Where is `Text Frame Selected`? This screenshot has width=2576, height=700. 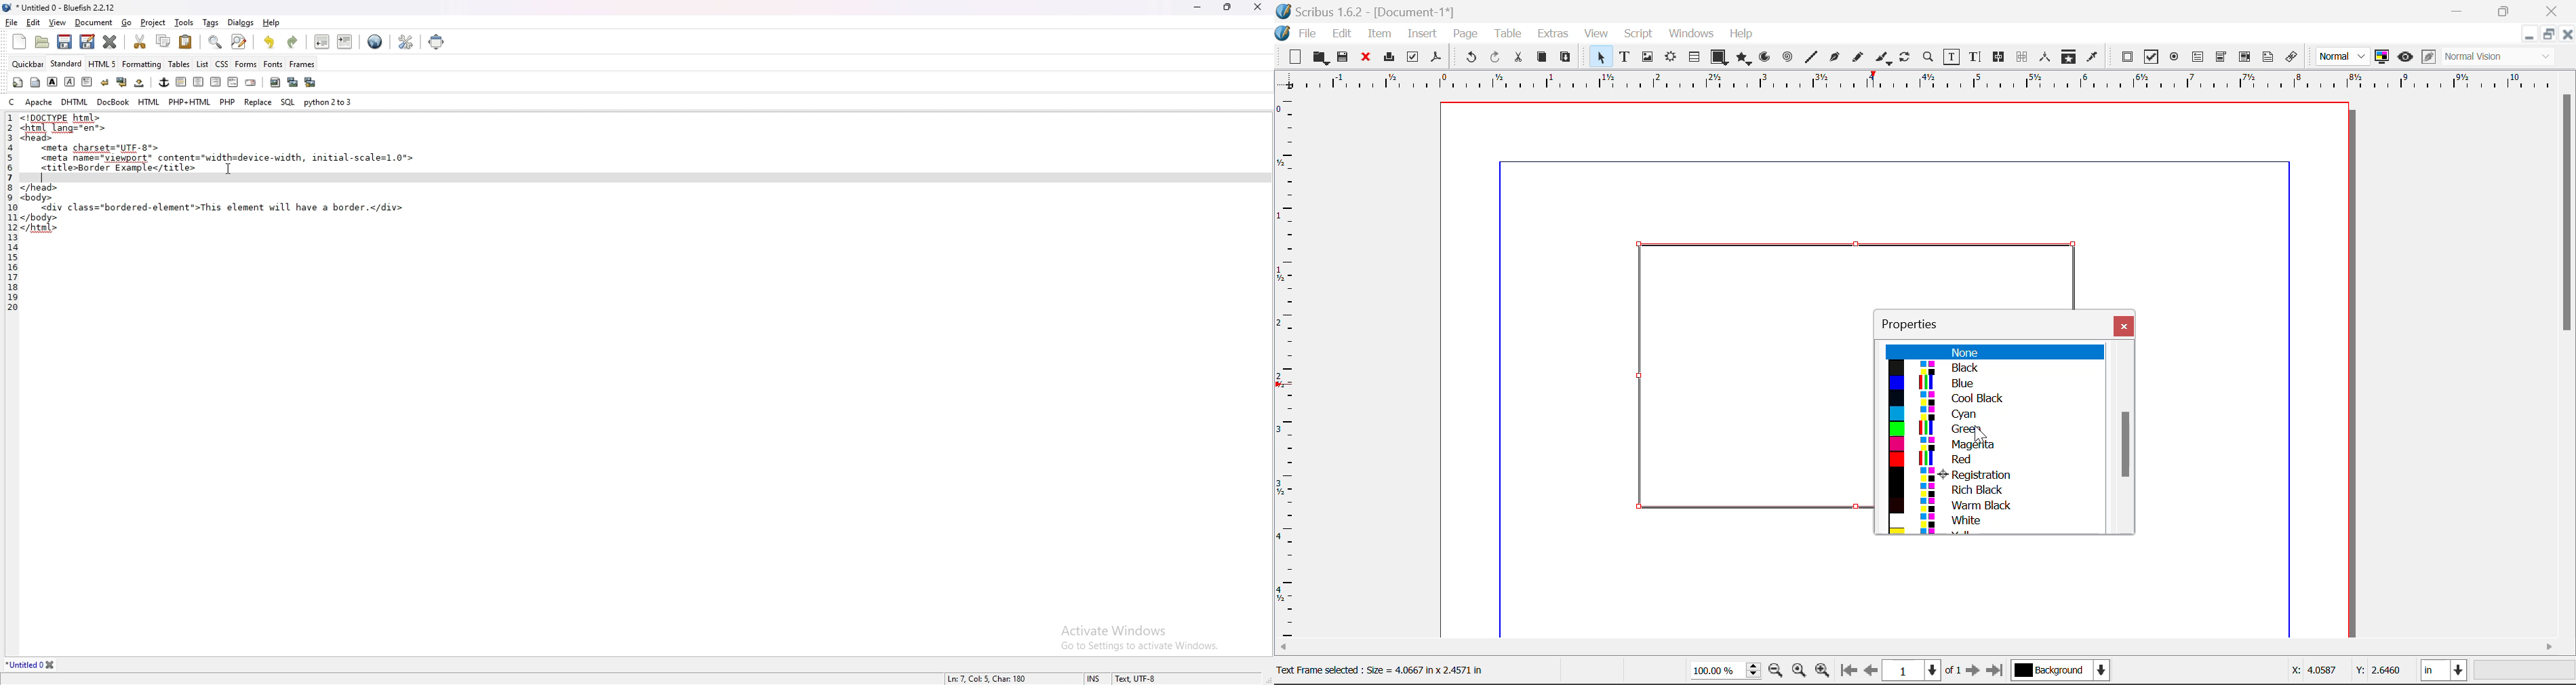 Text Frame Selected is located at coordinates (1624, 56).